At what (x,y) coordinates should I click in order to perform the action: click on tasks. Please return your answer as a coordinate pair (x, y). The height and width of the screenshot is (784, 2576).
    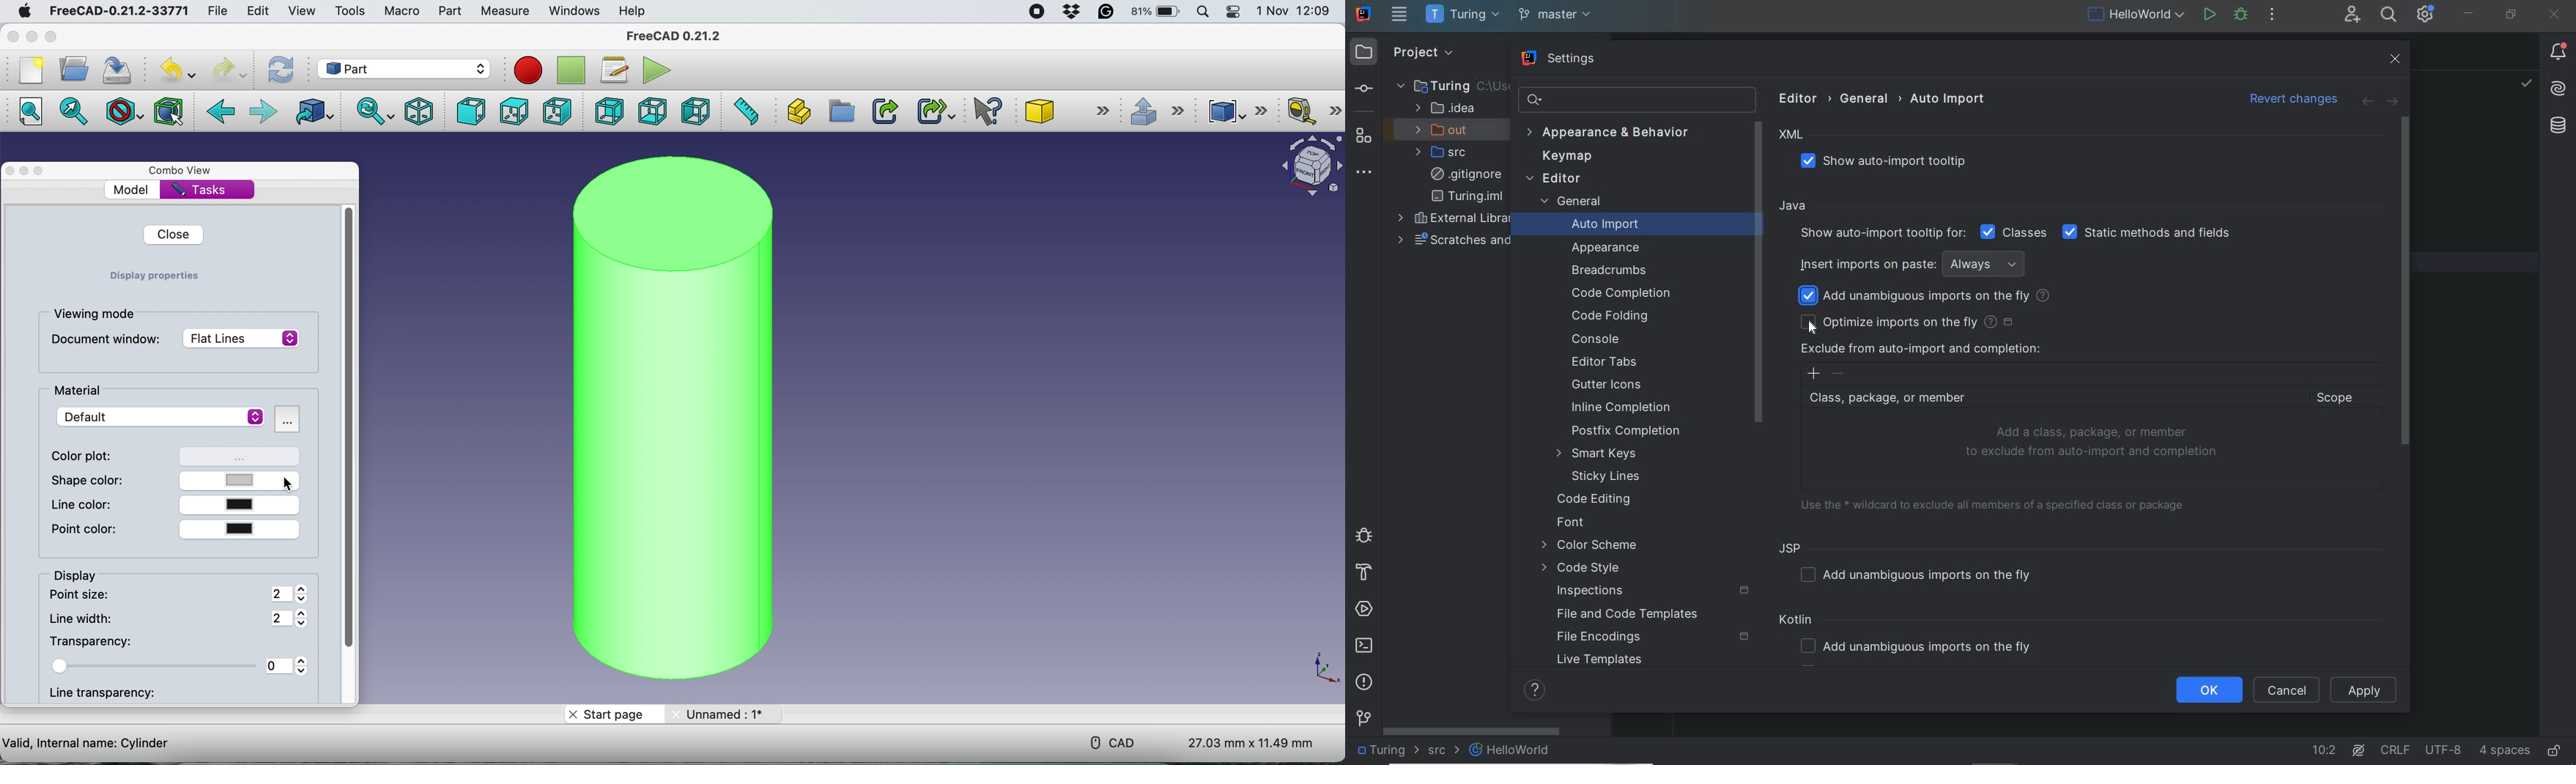
    Looking at the image, I should click on (207, 190).